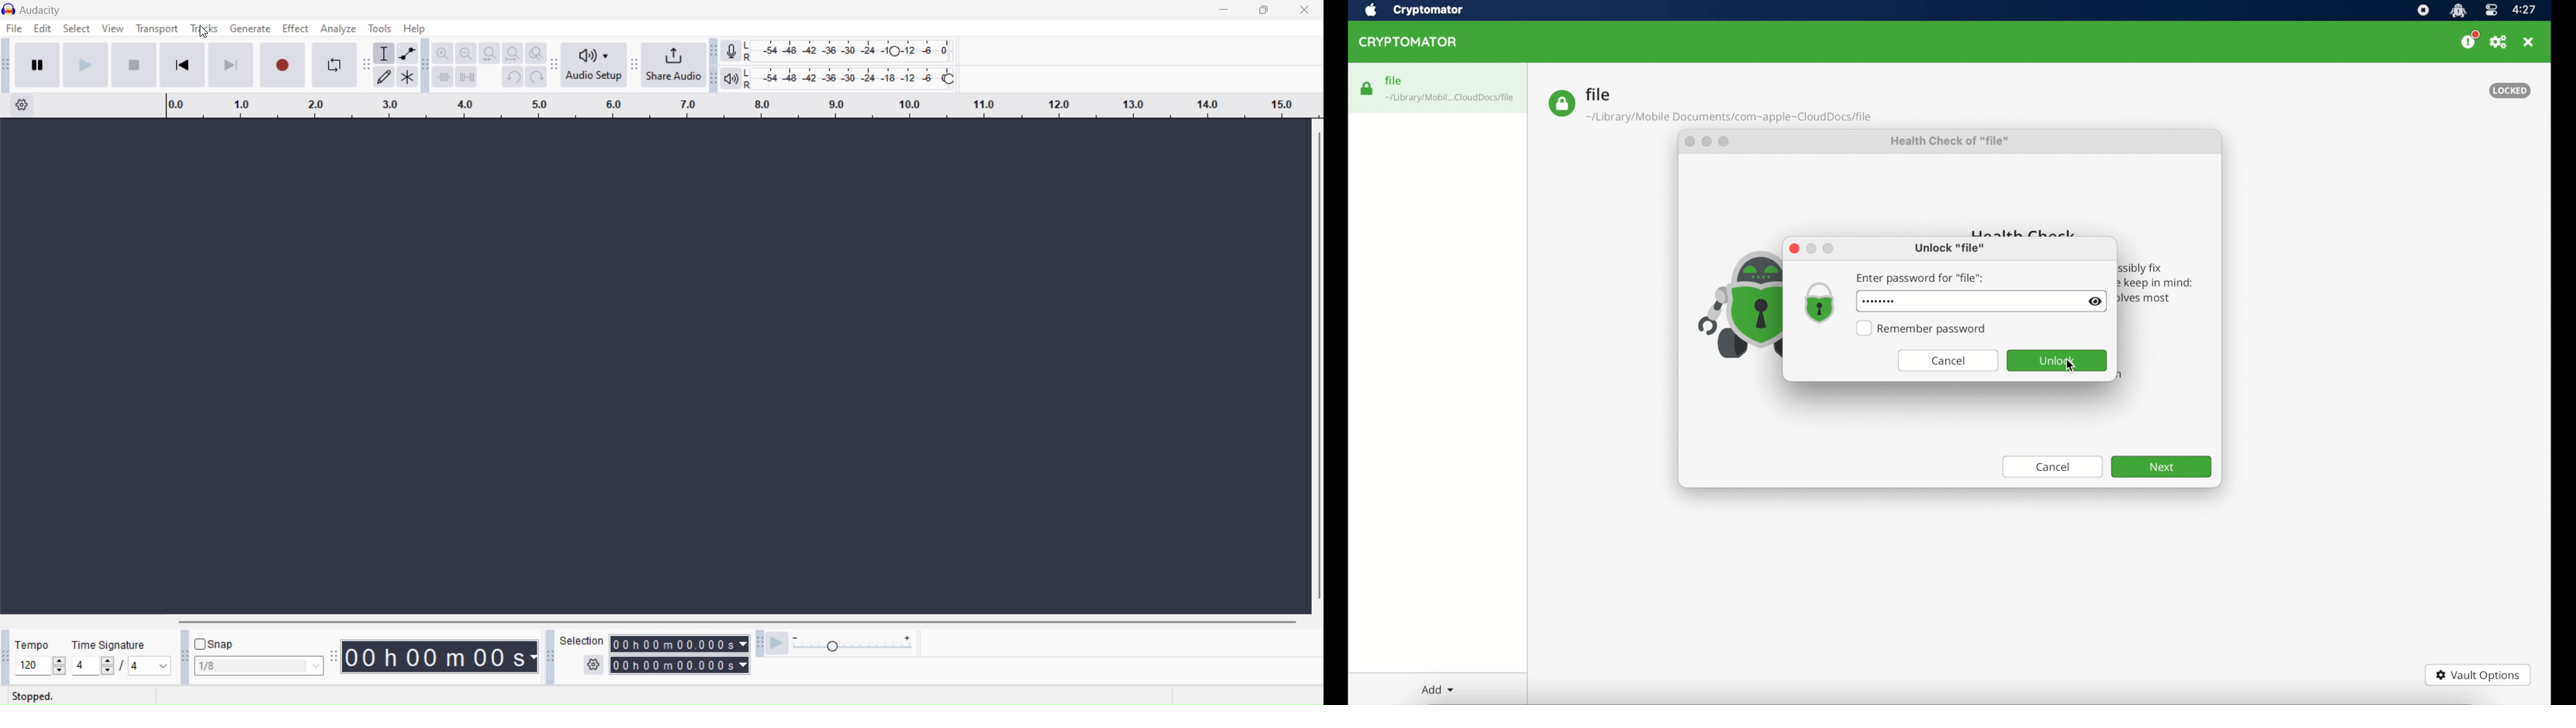  What do you see at coordinates (468, 76) in the screenshot?
I see `Silence audio selection` at bounding box center [468, 76].